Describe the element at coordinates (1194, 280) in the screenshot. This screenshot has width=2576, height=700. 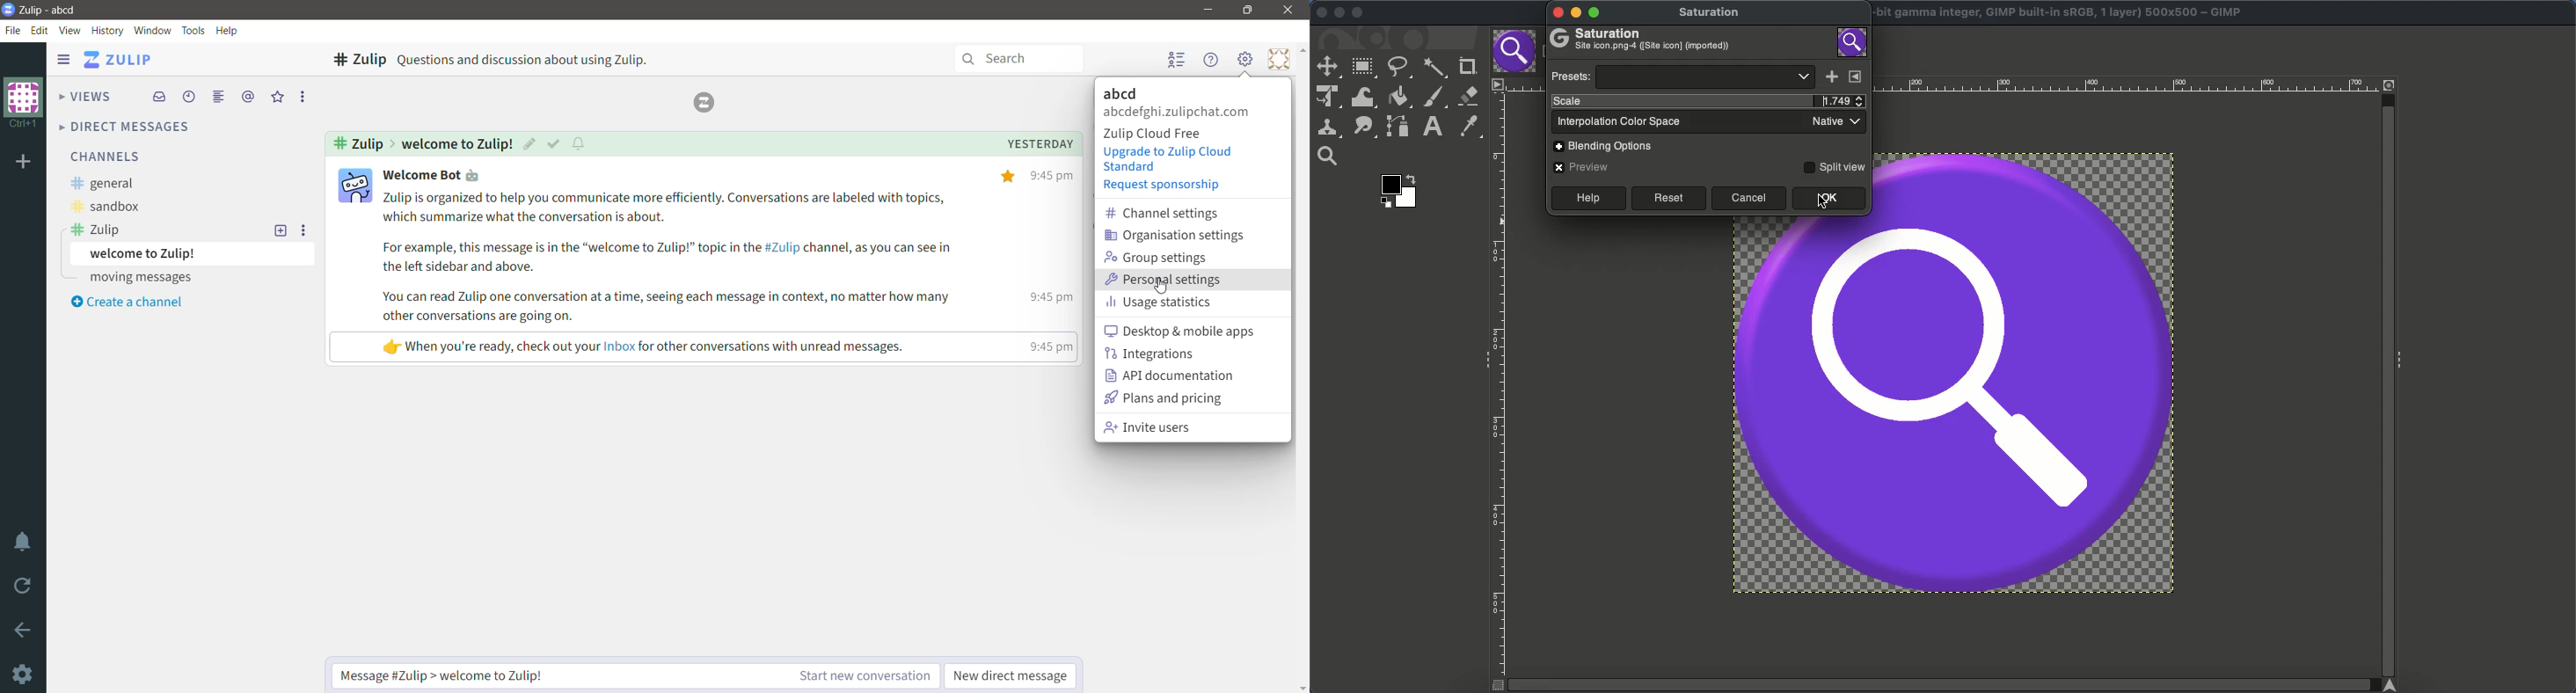
I see `Personal settings` at that location.